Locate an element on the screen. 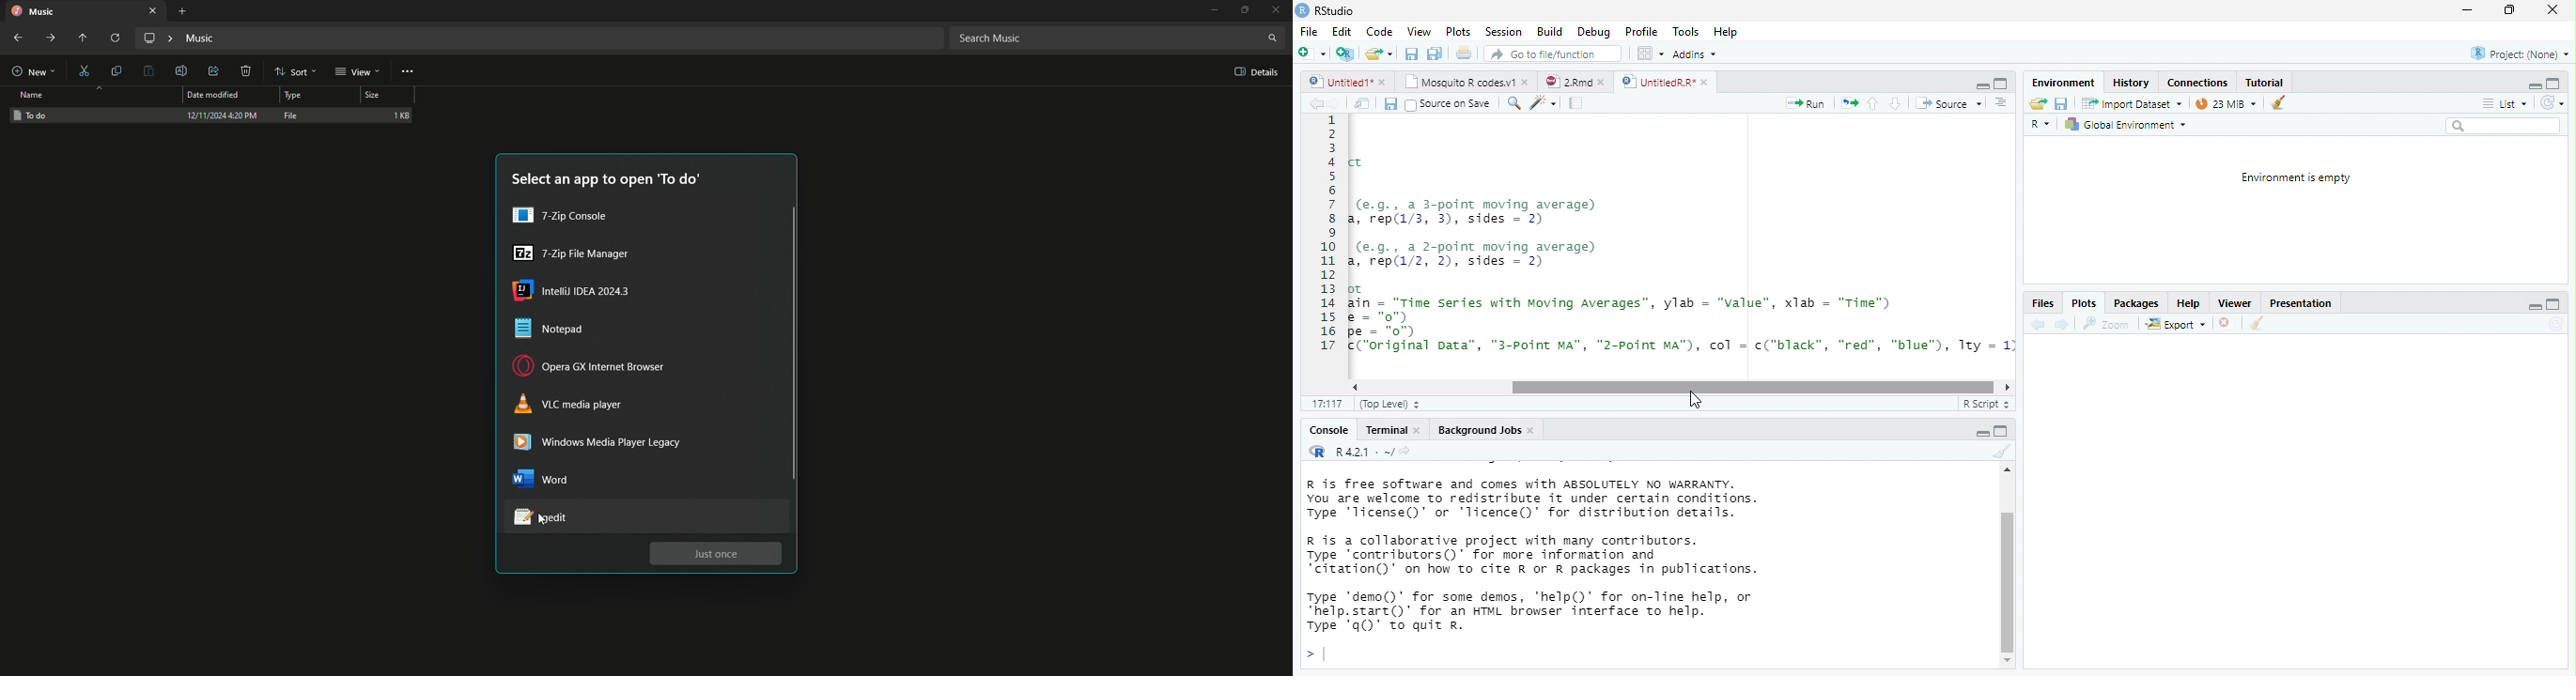 This screenshot has height=700, width=2576. print current file is located at coordinates (1435, 54).